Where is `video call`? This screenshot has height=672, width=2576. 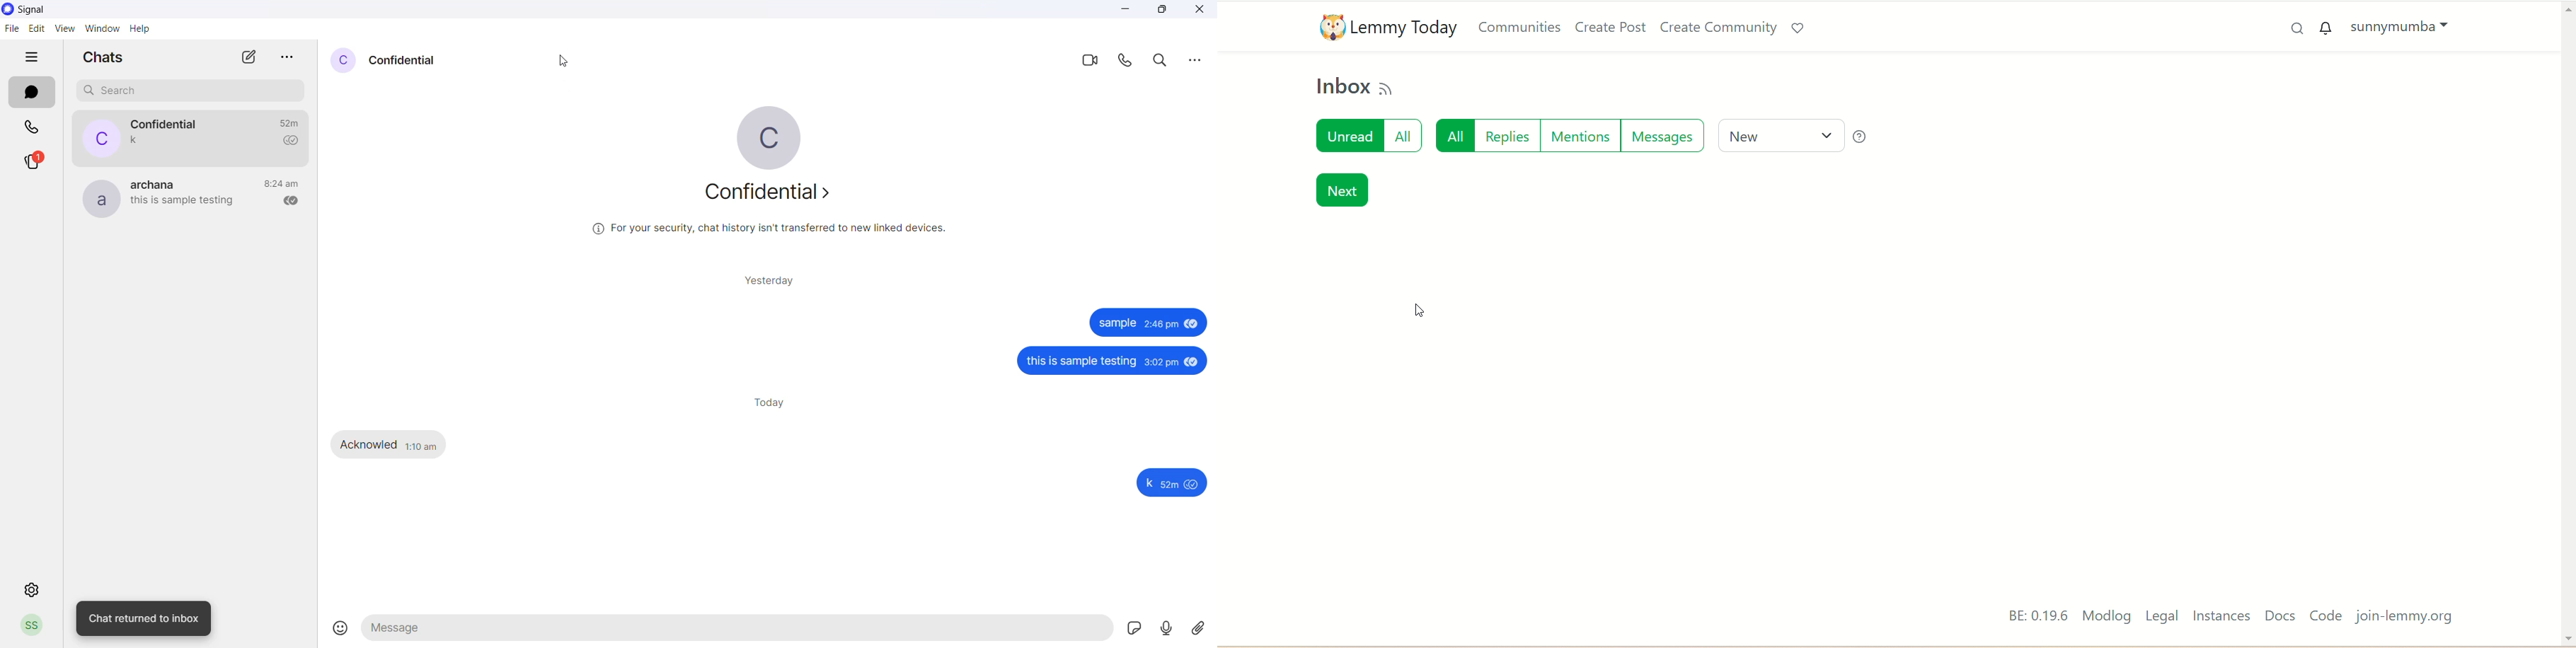 video call is located at coordinates (1091, 60).